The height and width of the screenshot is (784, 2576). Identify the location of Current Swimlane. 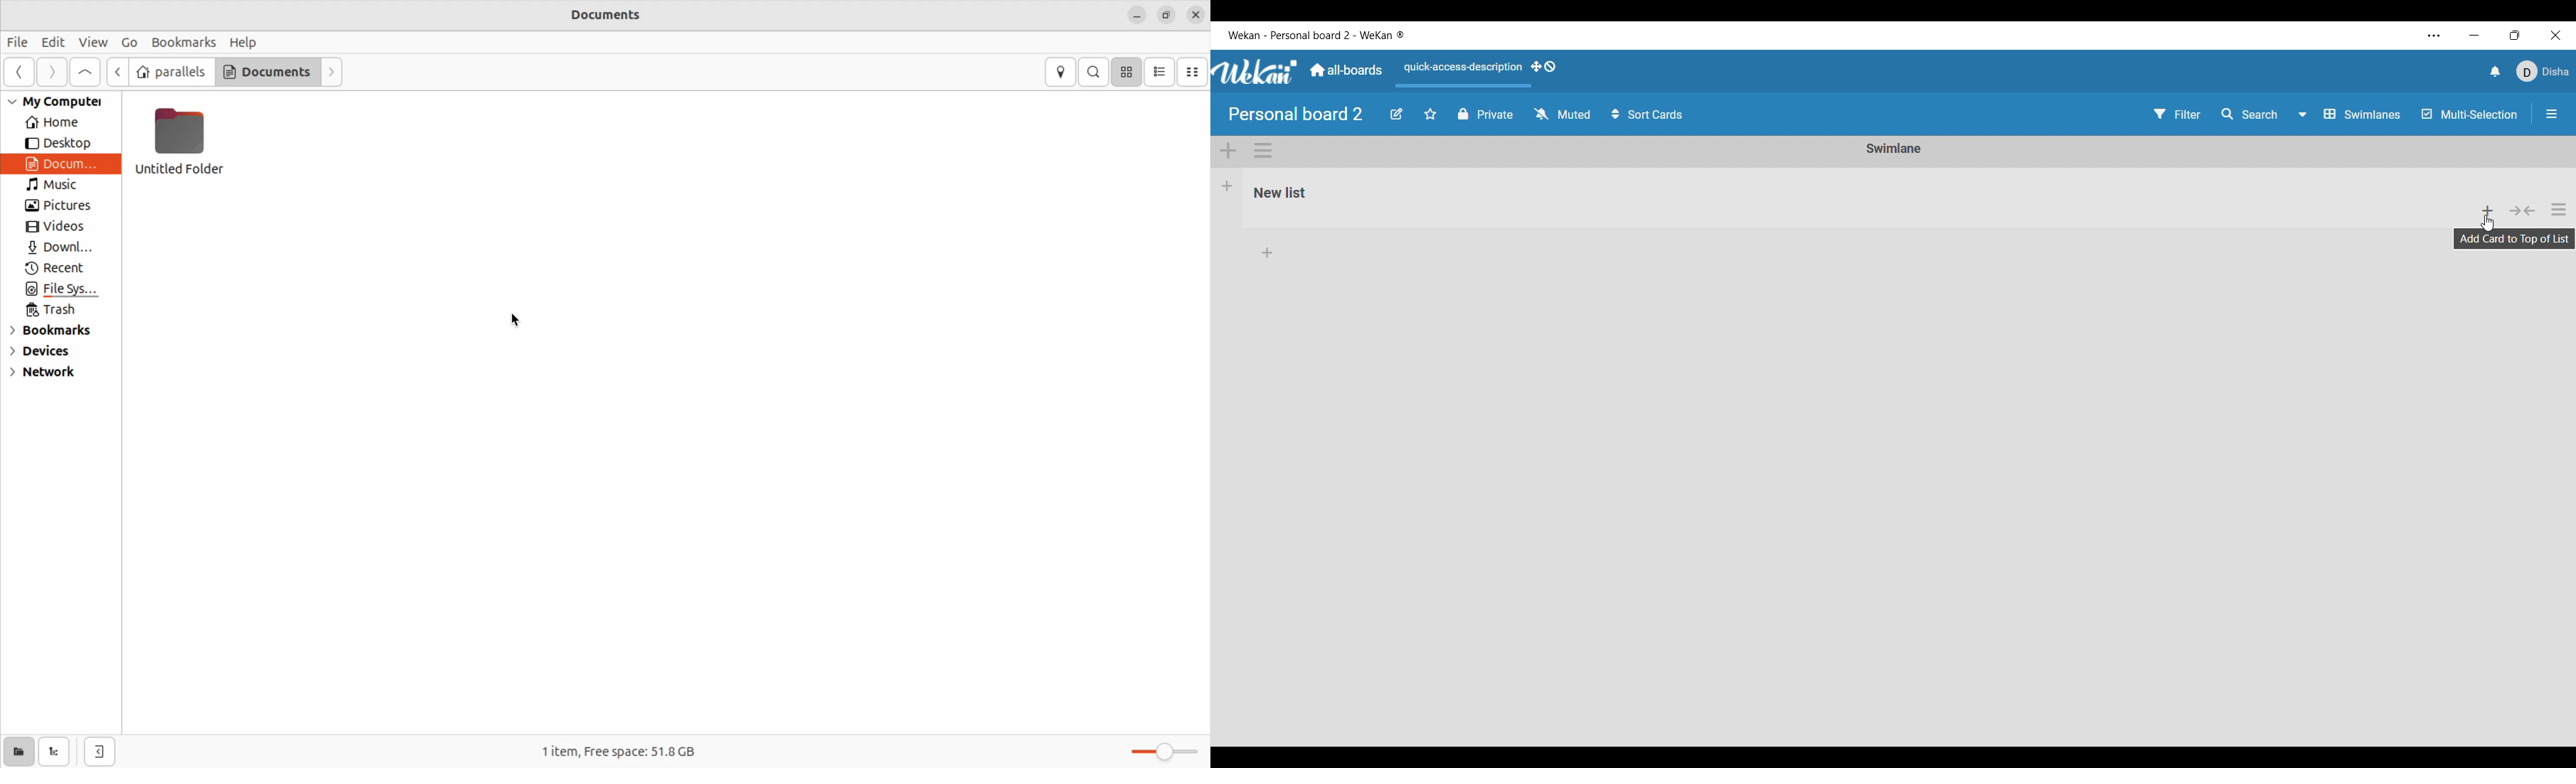
(1894, 148).